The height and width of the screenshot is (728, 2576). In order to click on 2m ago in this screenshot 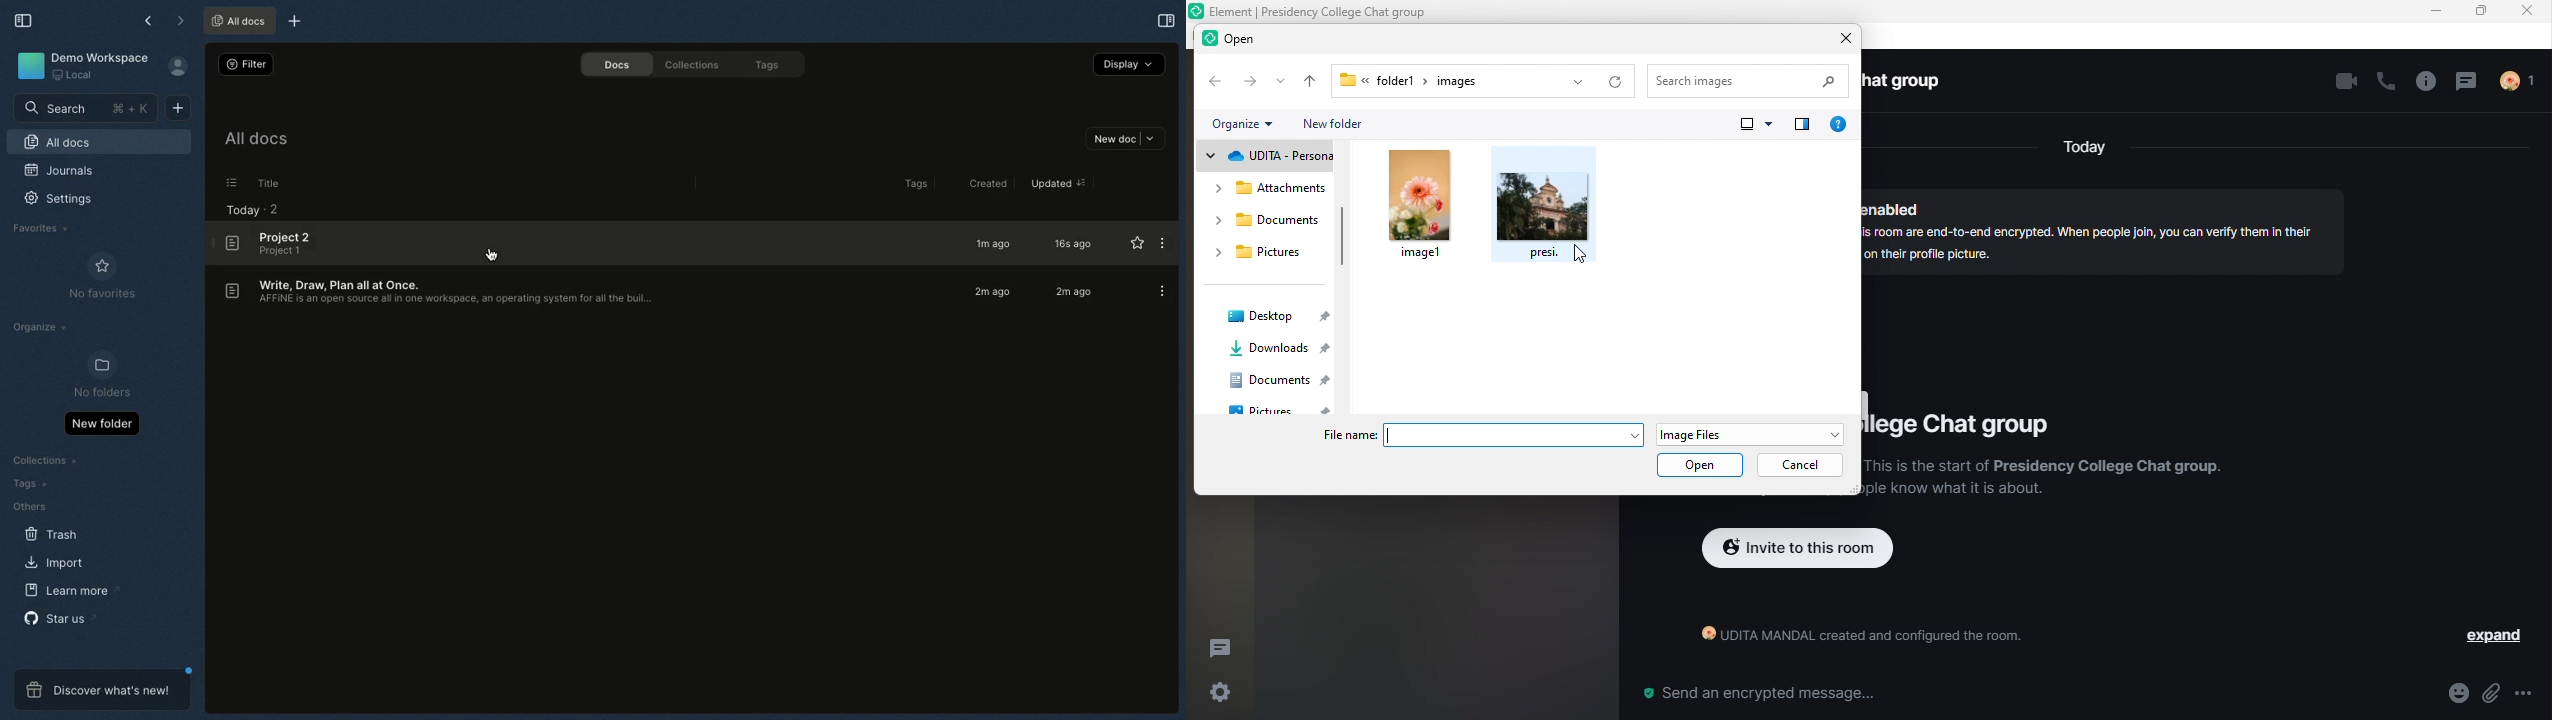, I will do `click(994, 292)`.